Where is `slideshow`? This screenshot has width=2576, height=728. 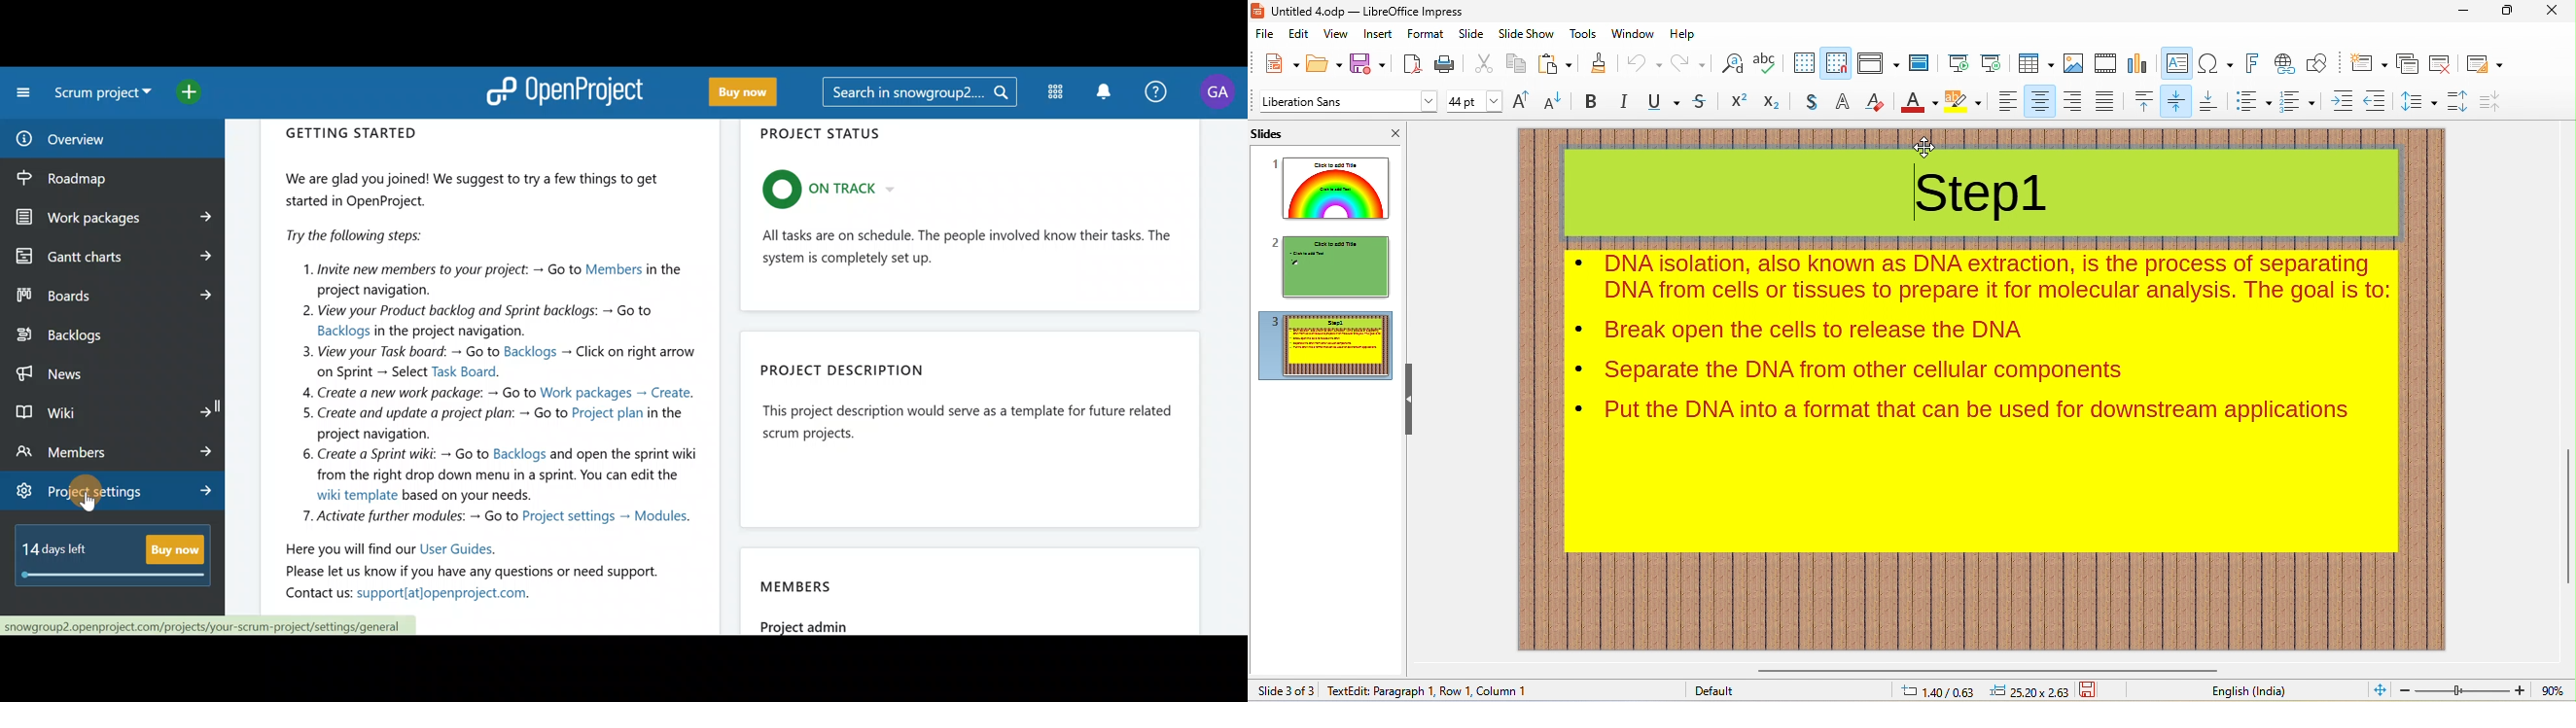 slideshow is located at coordinates (1527, 34).